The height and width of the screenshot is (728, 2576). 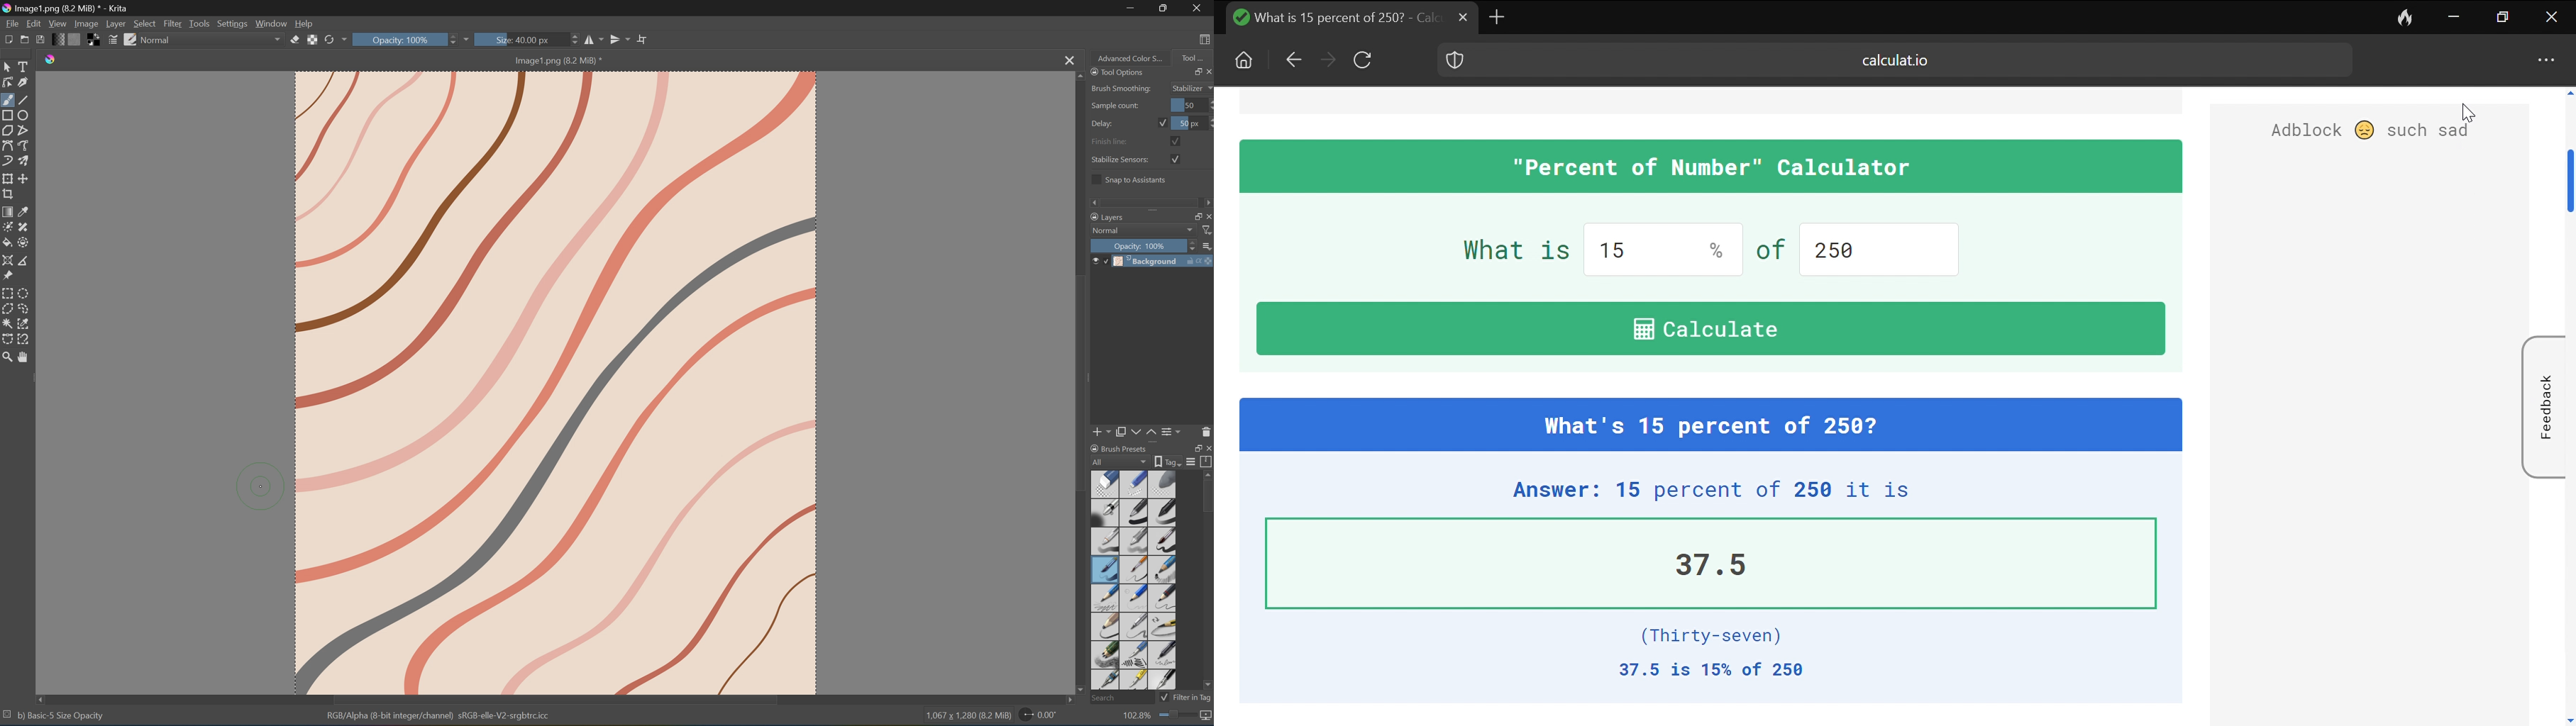 I want to click on Minimize, so click(x=2455, y=16).